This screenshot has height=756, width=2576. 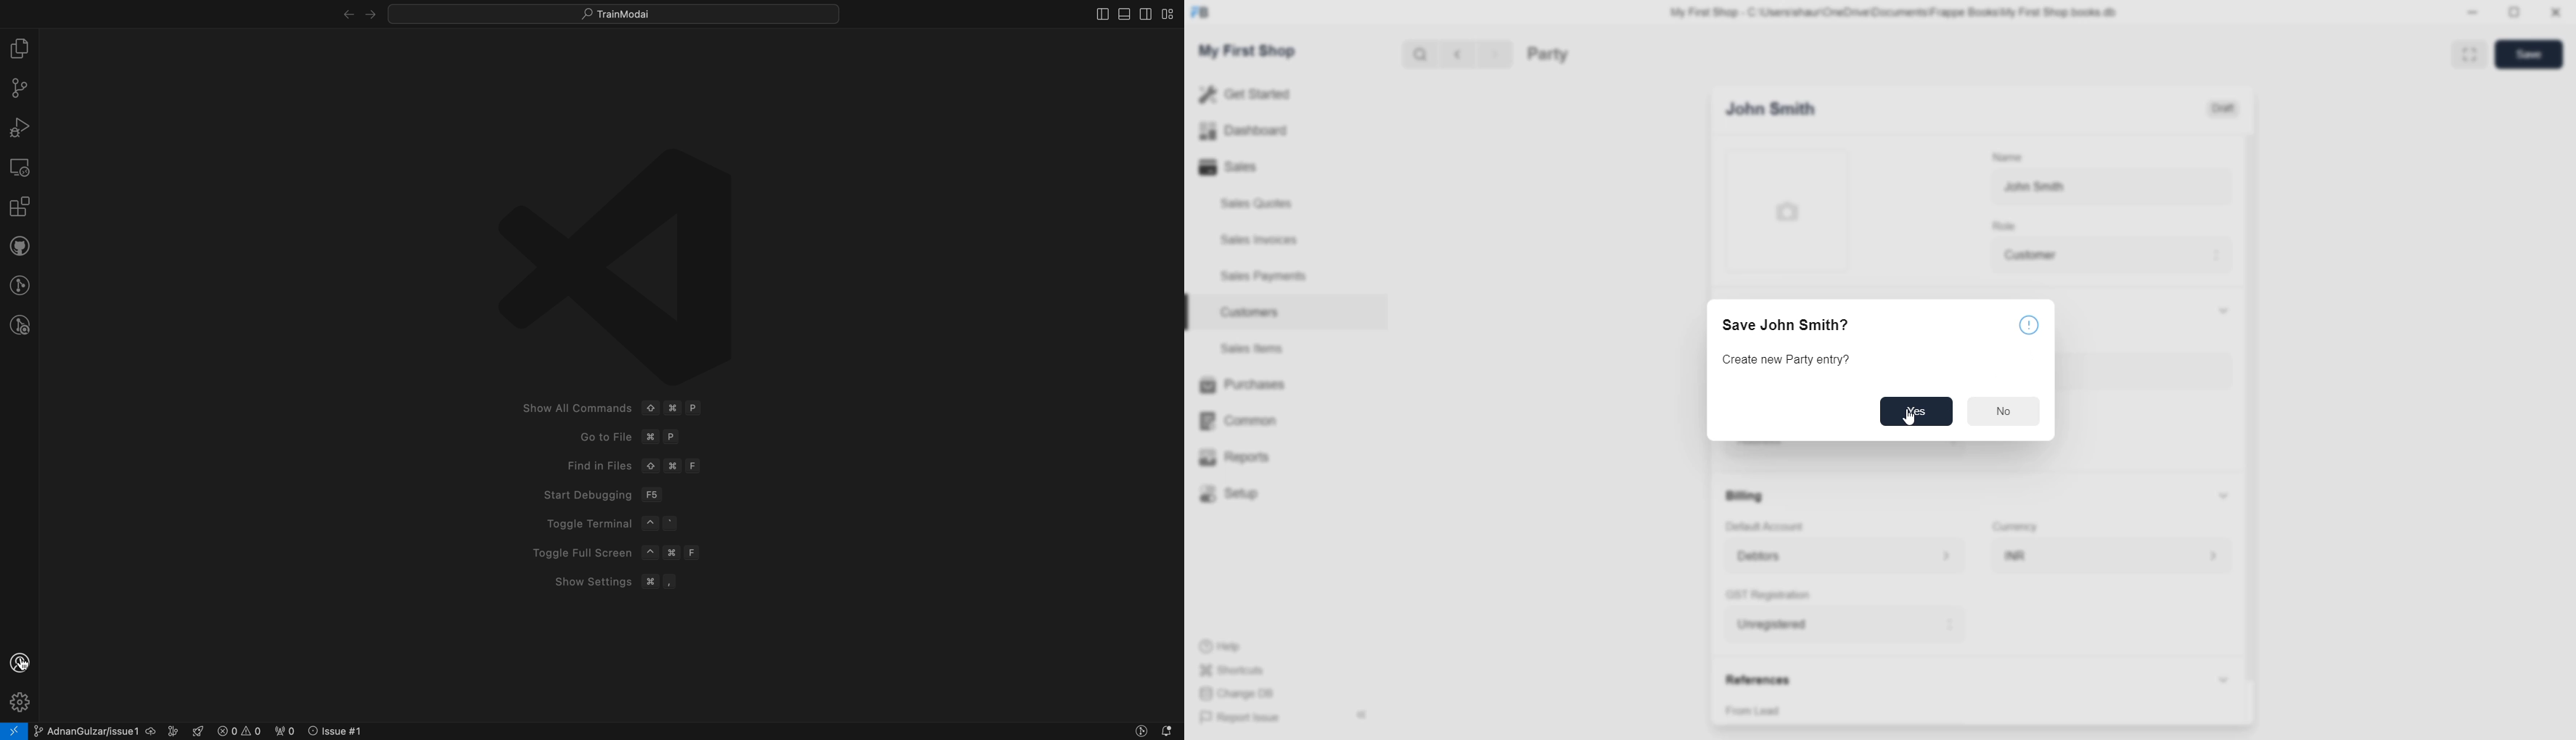 I want to click on Billing, so click(x=1750, y=493).